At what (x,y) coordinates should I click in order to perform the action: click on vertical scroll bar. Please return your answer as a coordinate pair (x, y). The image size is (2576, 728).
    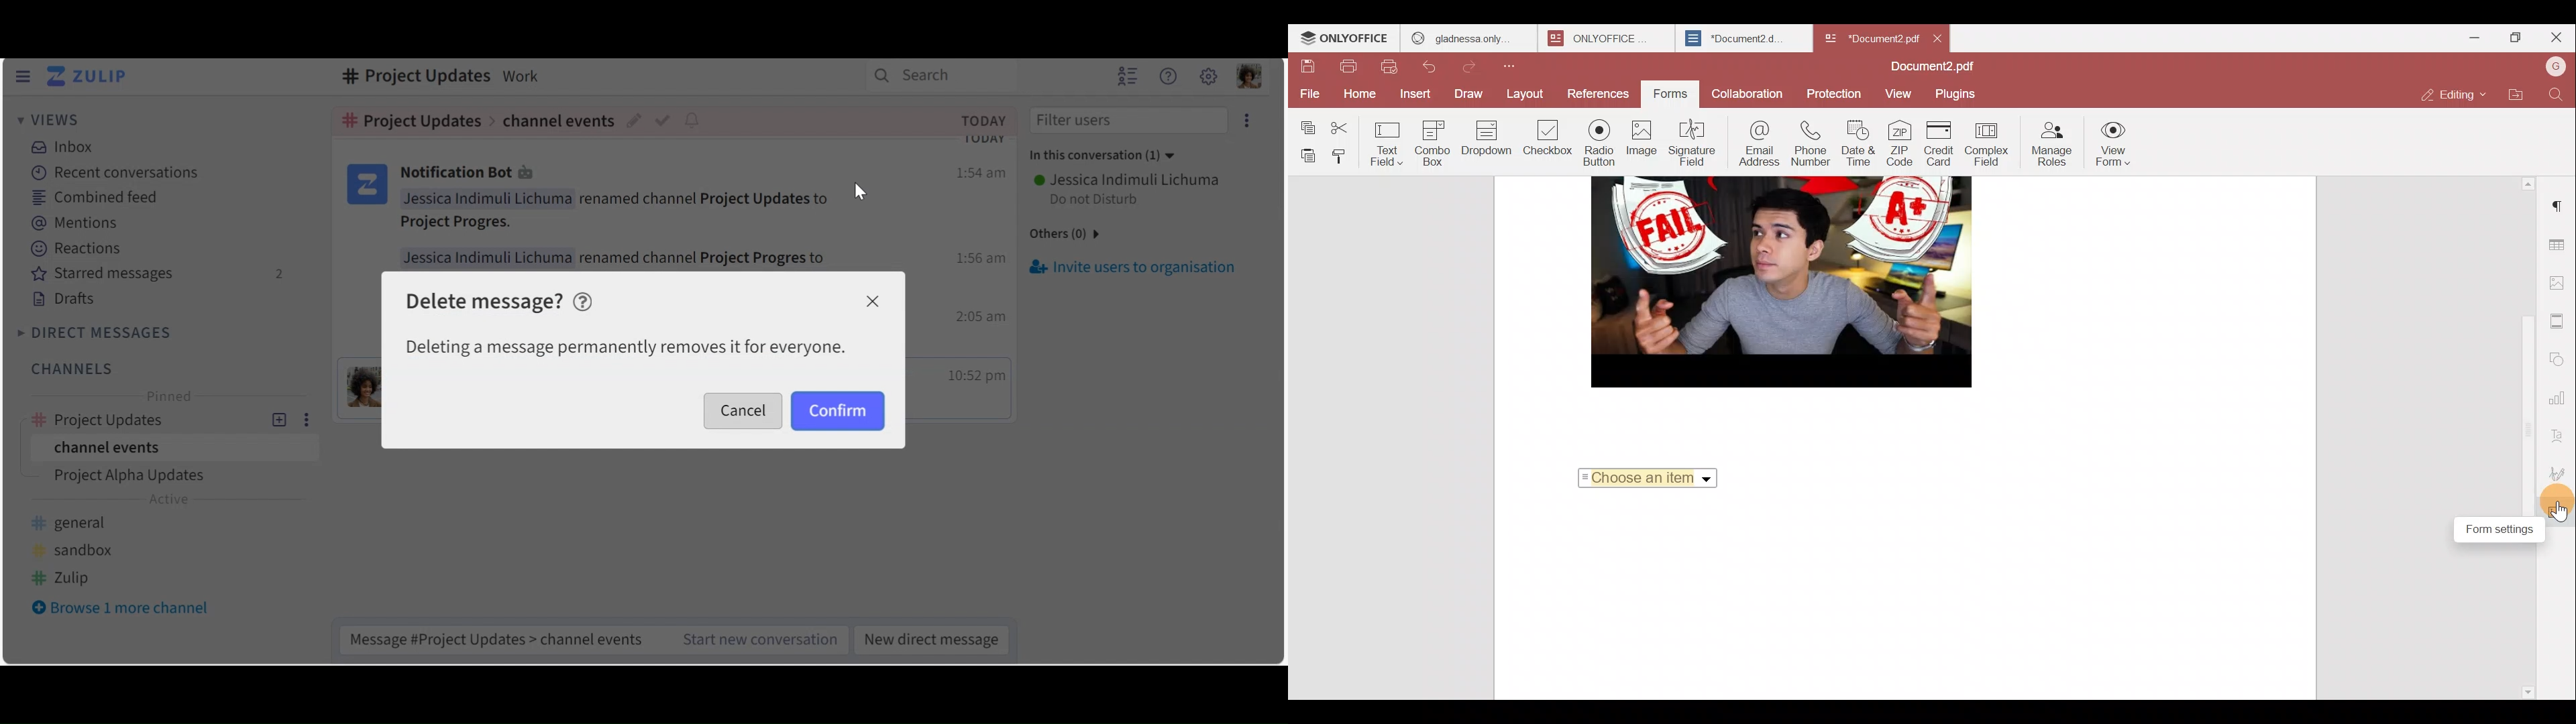
    Looking at the image, I should click on (1277, 393).